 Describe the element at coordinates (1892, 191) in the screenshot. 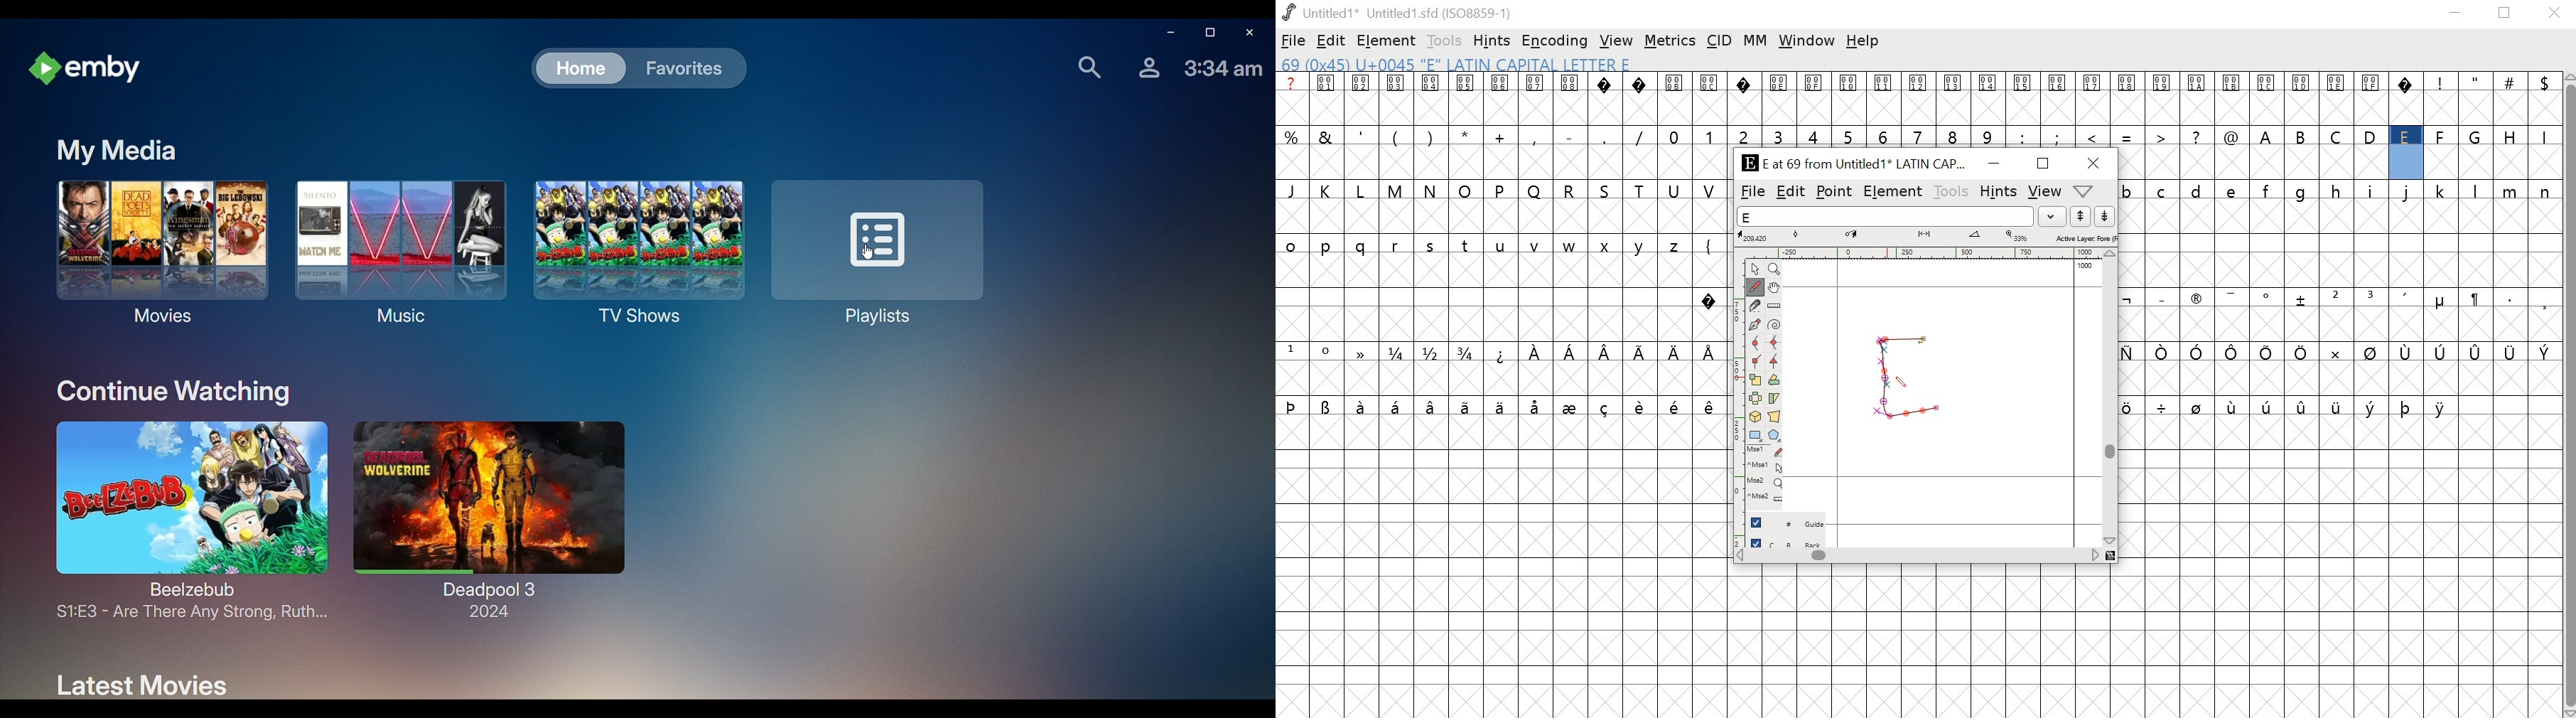

I see `element` at that location.